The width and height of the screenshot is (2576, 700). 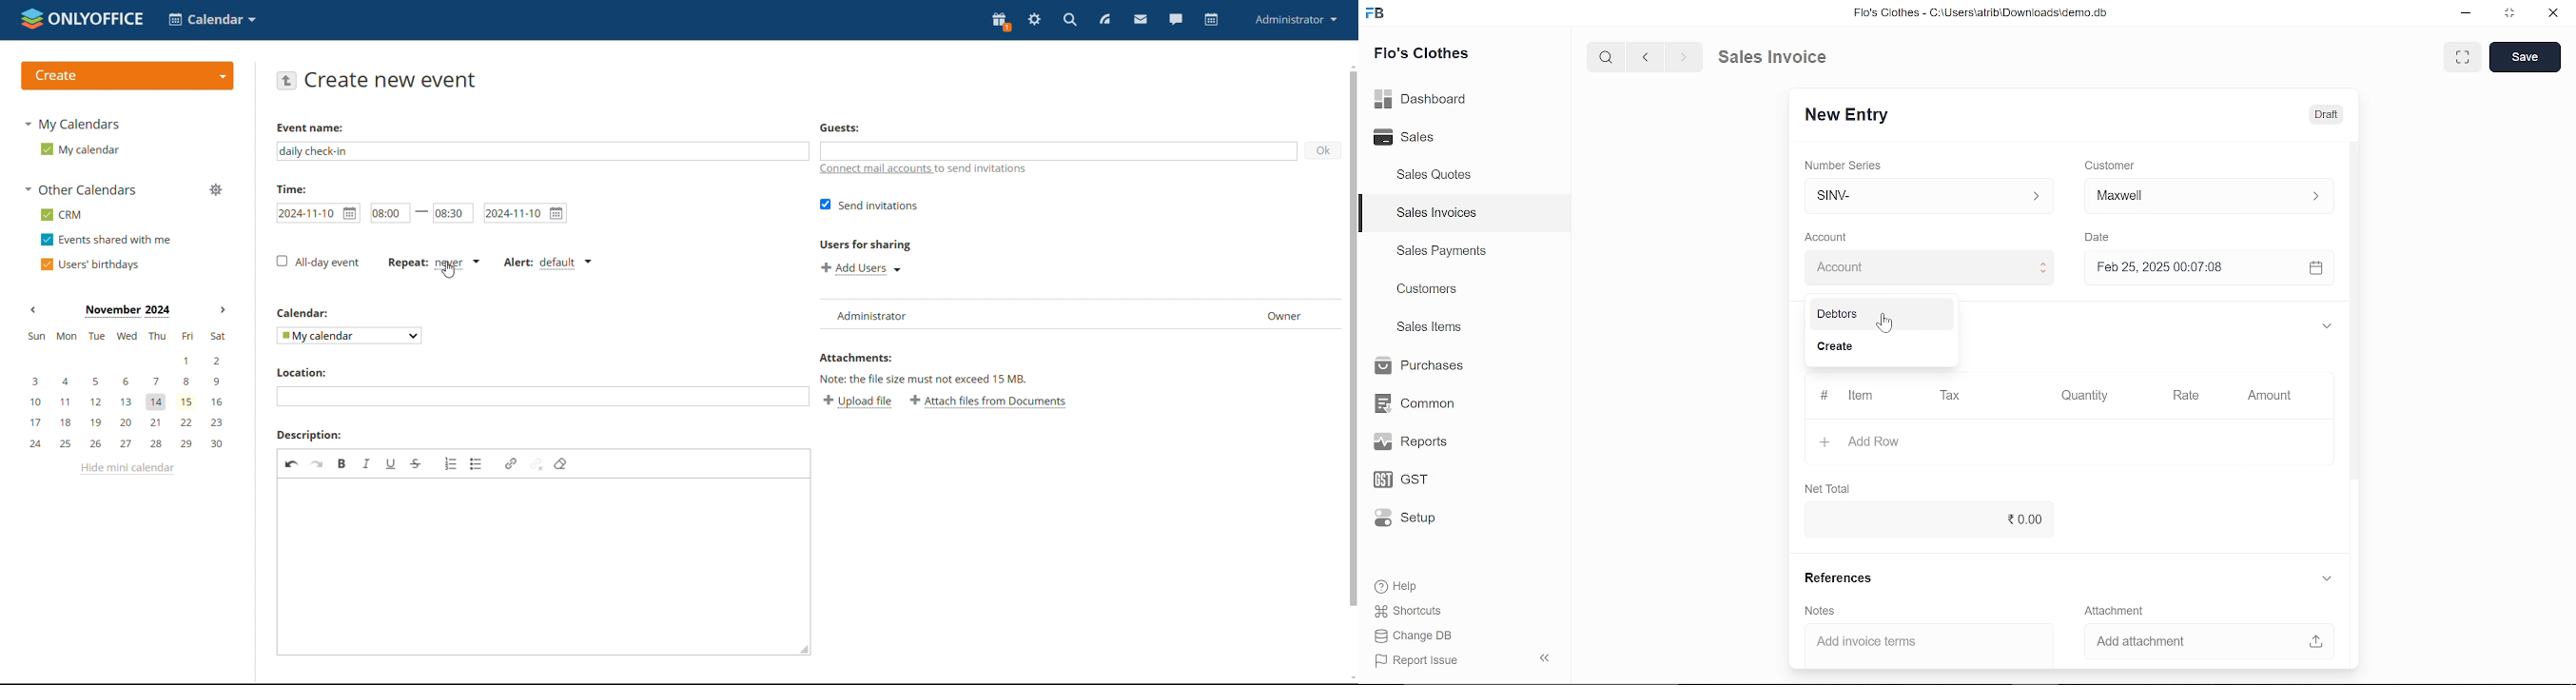 What do you see at coordinates (1410, 518) in the screenshot?
I see `Setup` at bounding box center [1410, 518].